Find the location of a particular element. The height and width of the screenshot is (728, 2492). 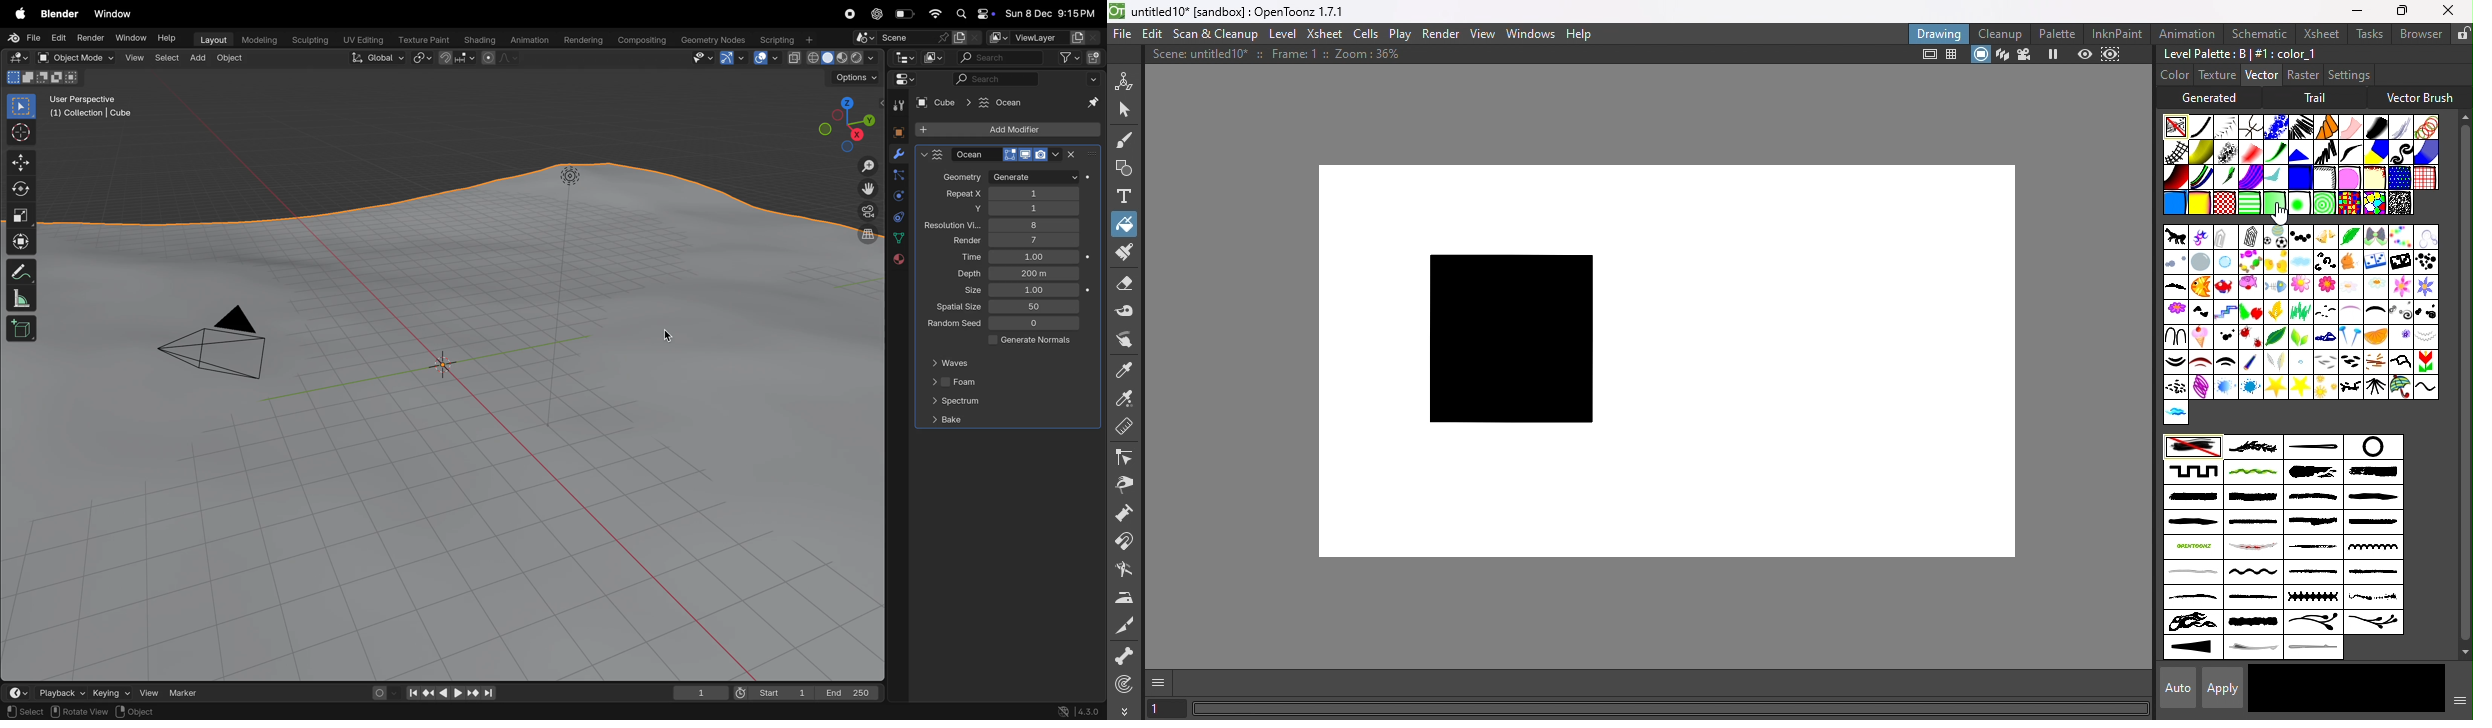

Tape tool is located at coordinates (1126, 314).